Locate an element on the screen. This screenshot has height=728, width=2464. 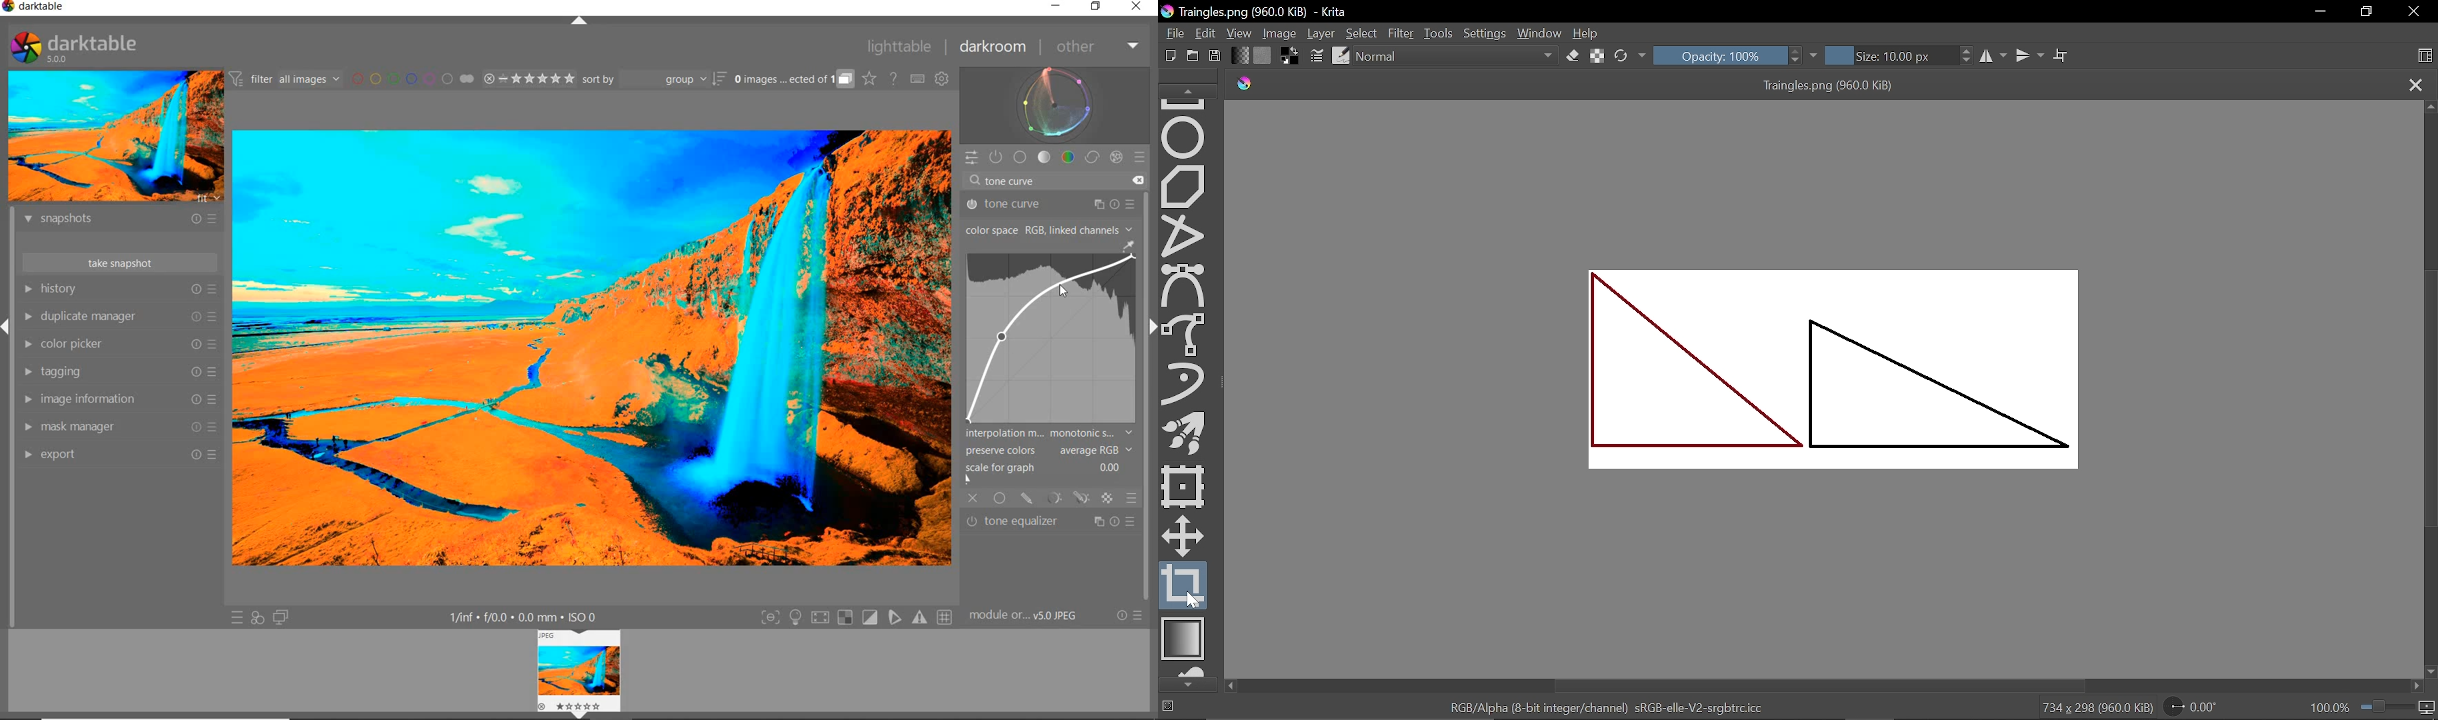
QUICK ACCESS FOR APPLYING ANY OF YOUR STYLES is located at coordinates (257, 619).